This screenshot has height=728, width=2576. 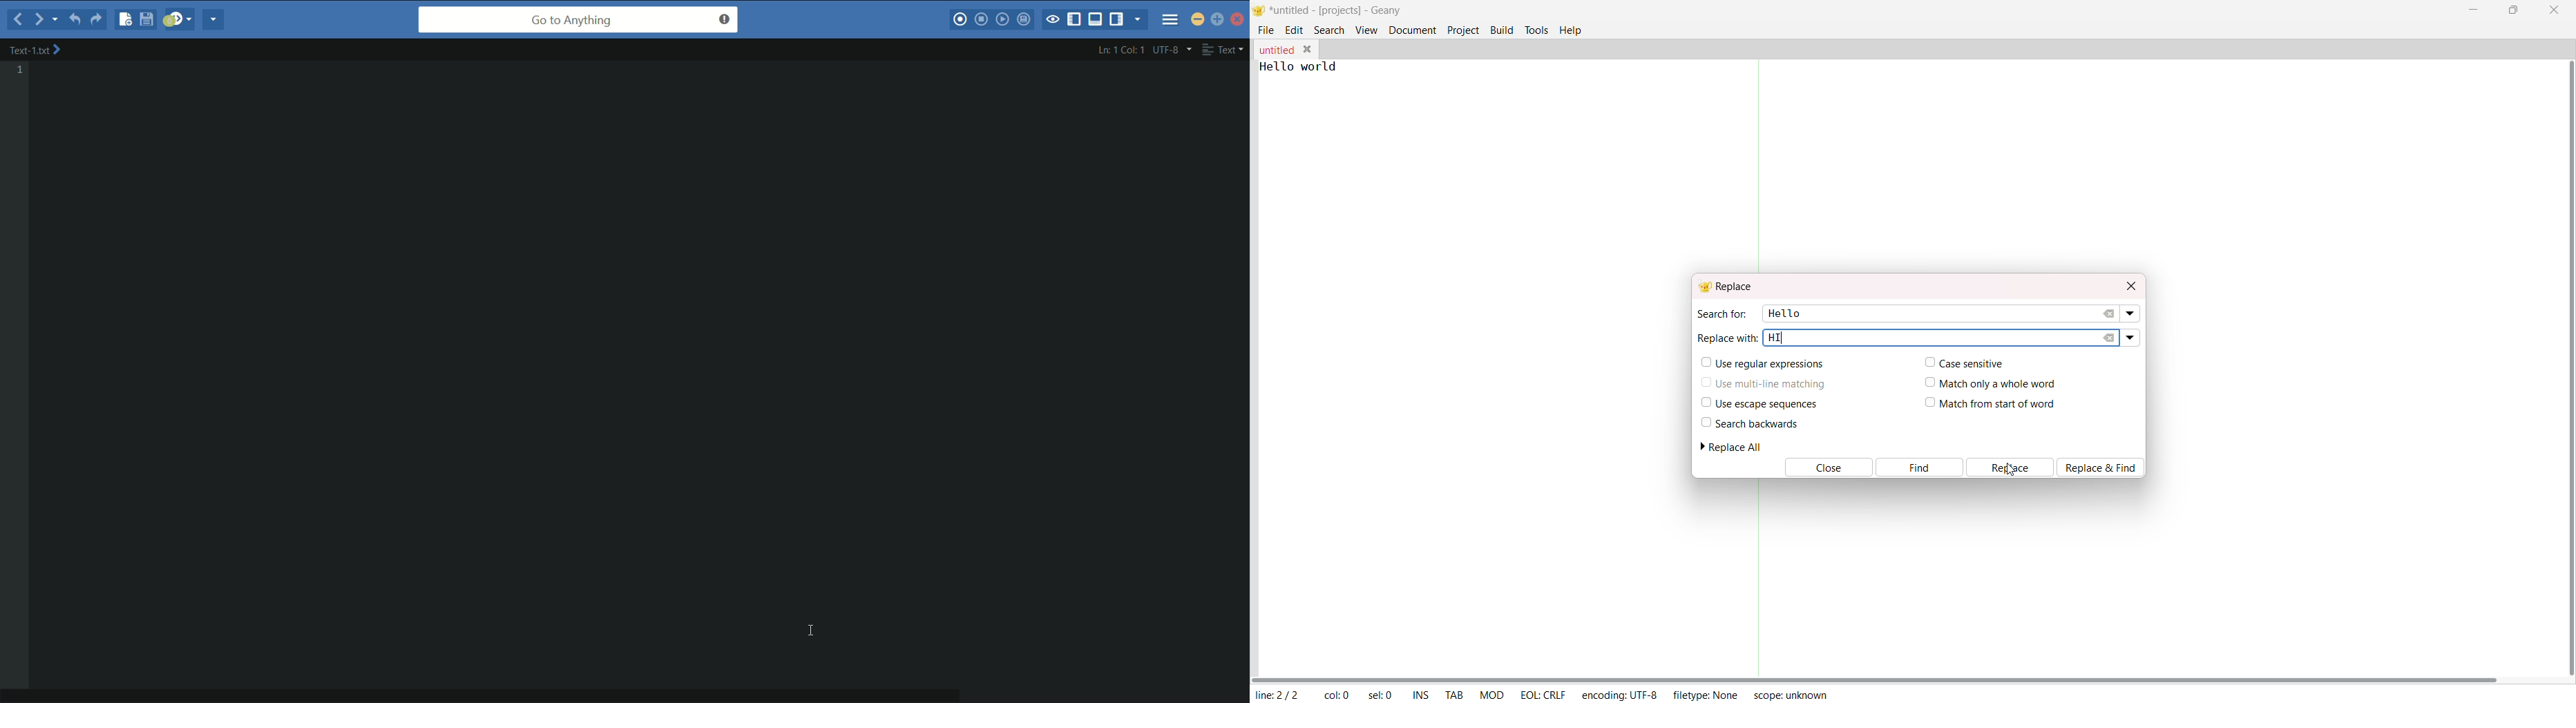 What do you see at coordinates (1790, 693) in the screenshot?
I see `Scope: unknown` at bounding box center [1790, 693].